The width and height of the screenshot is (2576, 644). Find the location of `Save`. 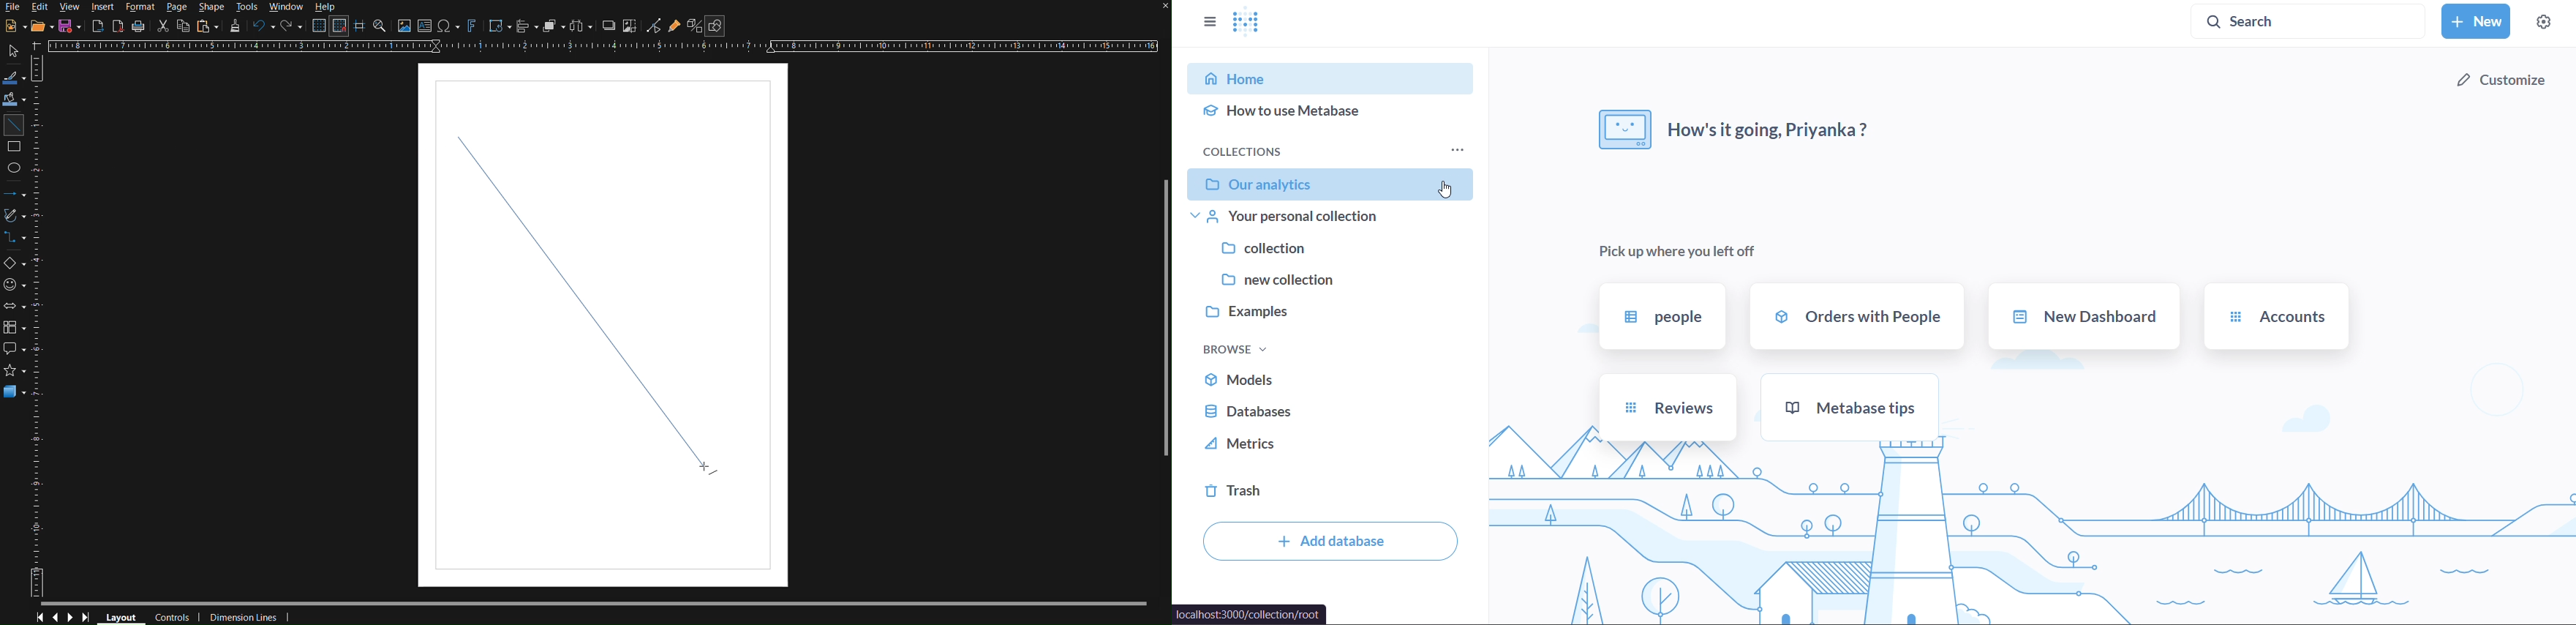

Save is located at coordinates (67, 26).